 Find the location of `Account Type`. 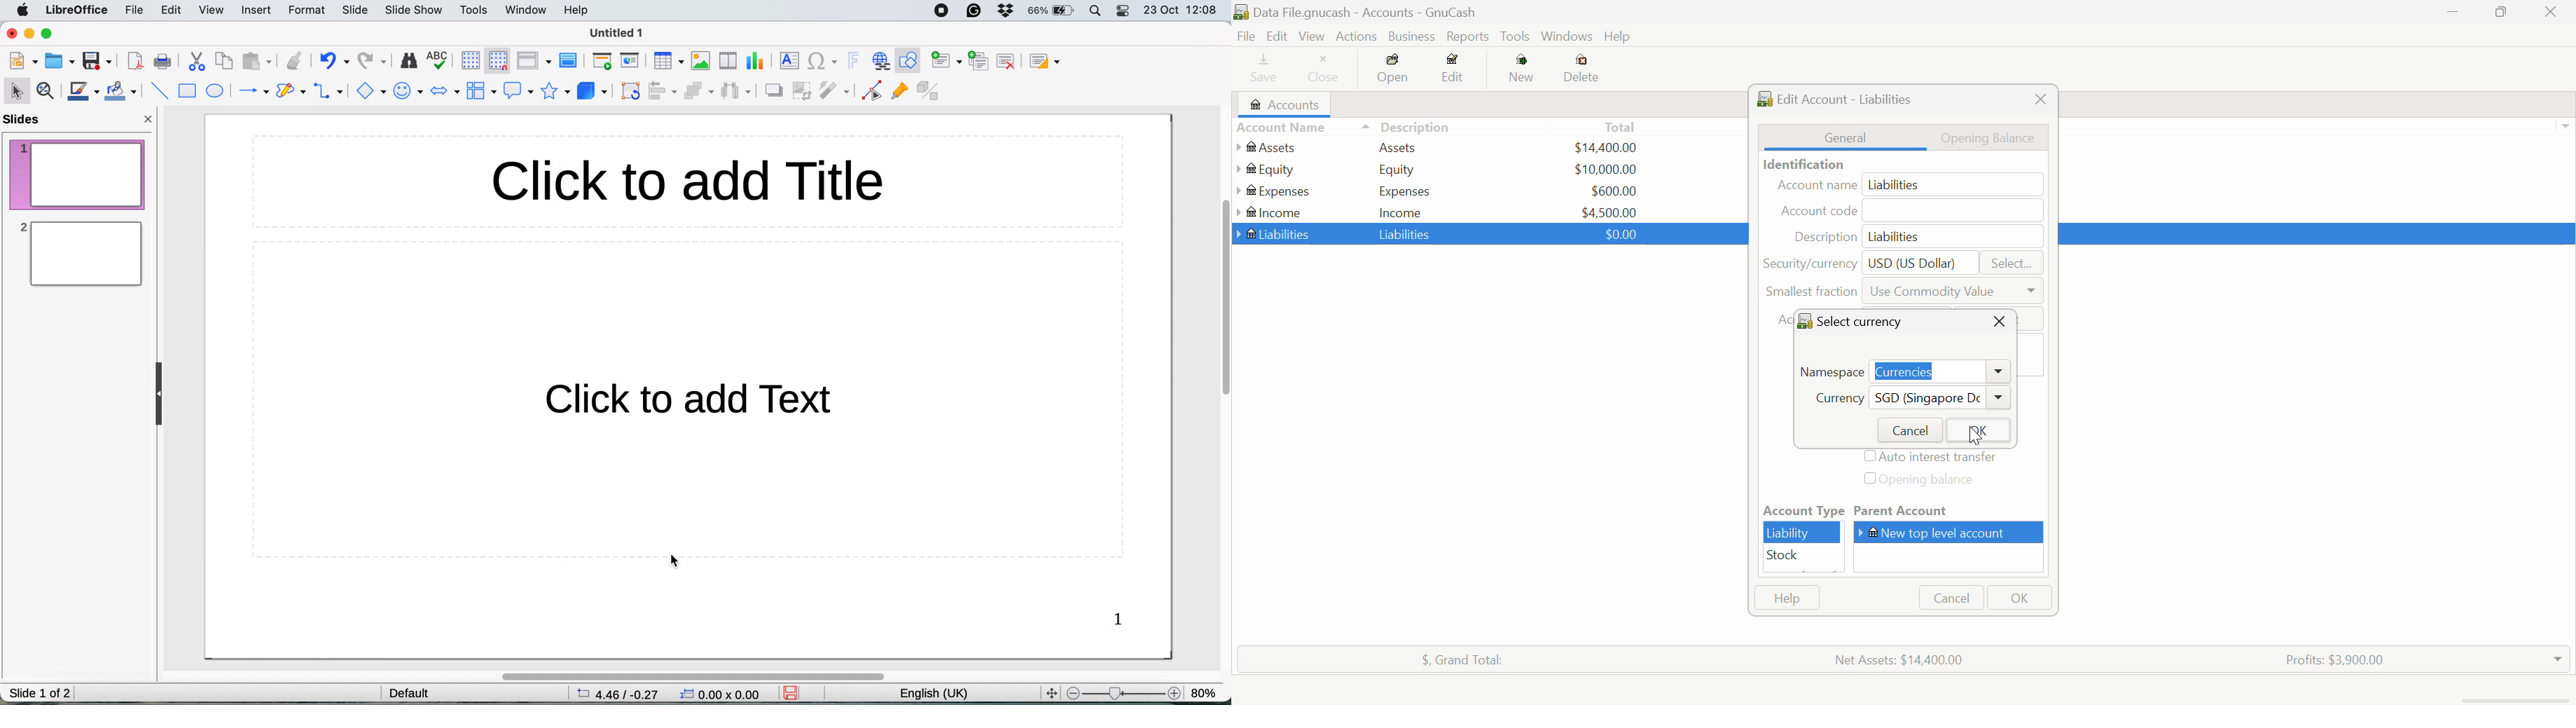

Account Type is located at coordinates (1802, 511).